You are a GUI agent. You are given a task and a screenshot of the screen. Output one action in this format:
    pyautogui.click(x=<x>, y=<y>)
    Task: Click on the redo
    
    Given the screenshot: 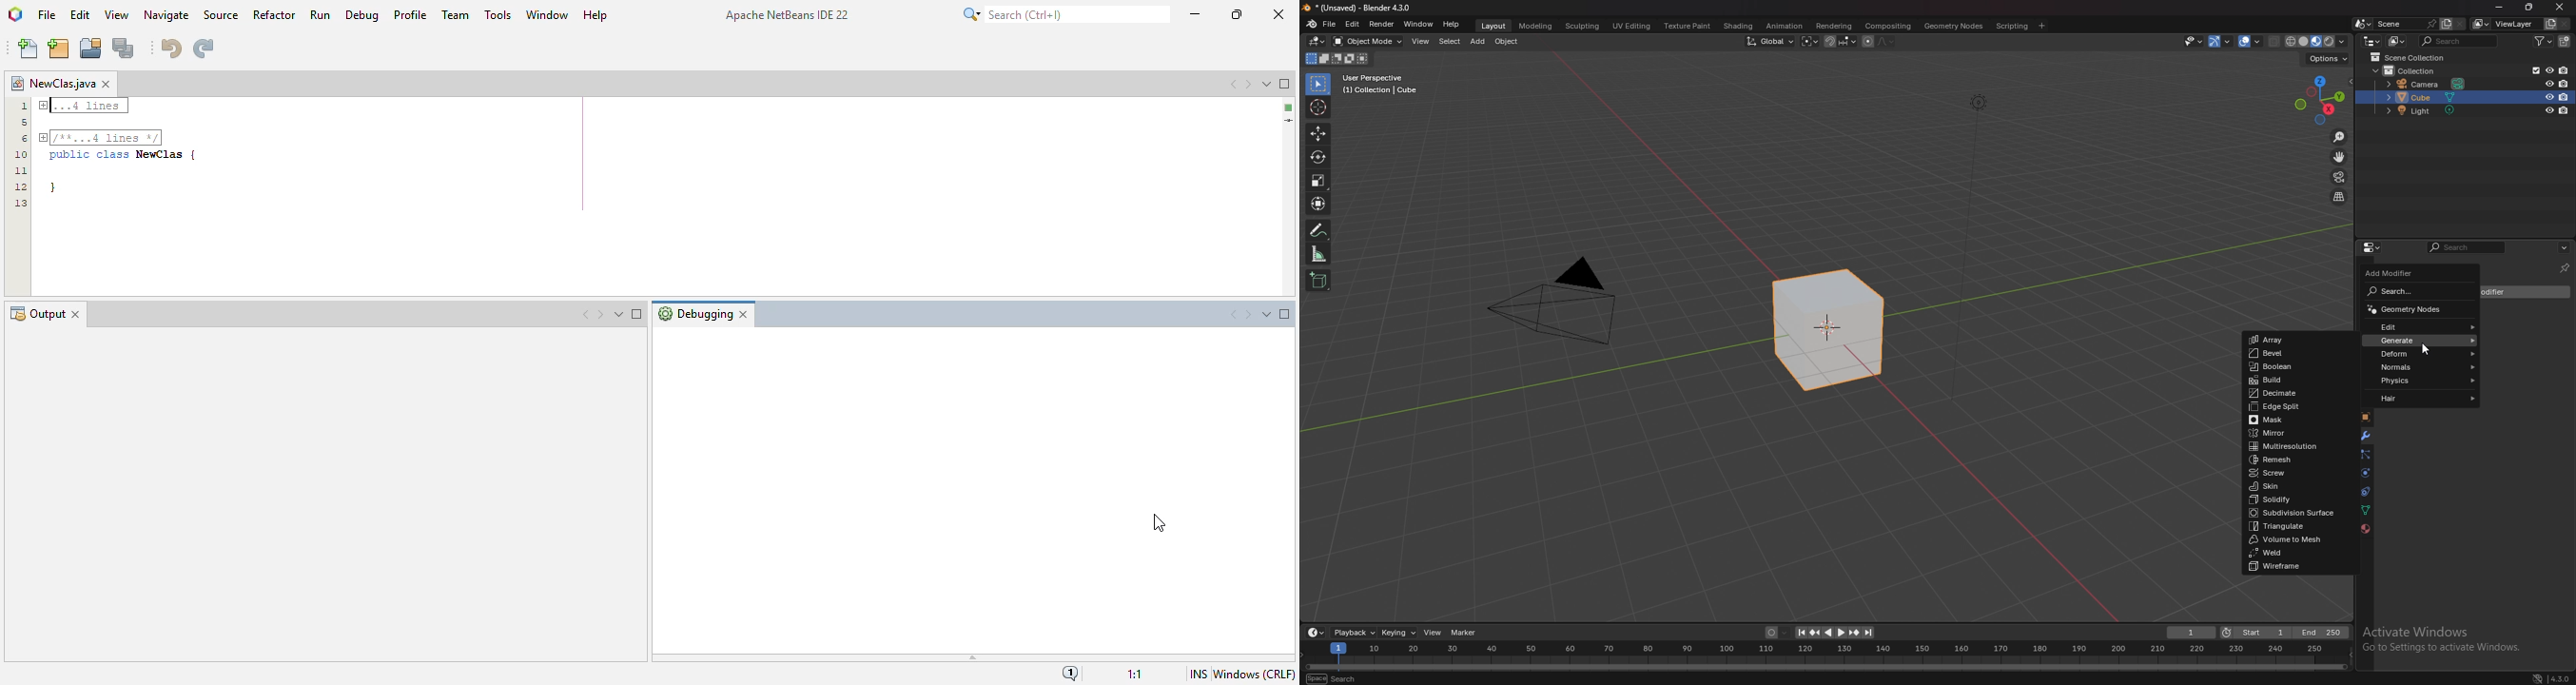 What is the action you would take?
    pyautogui.click(x=203, y=48)
    